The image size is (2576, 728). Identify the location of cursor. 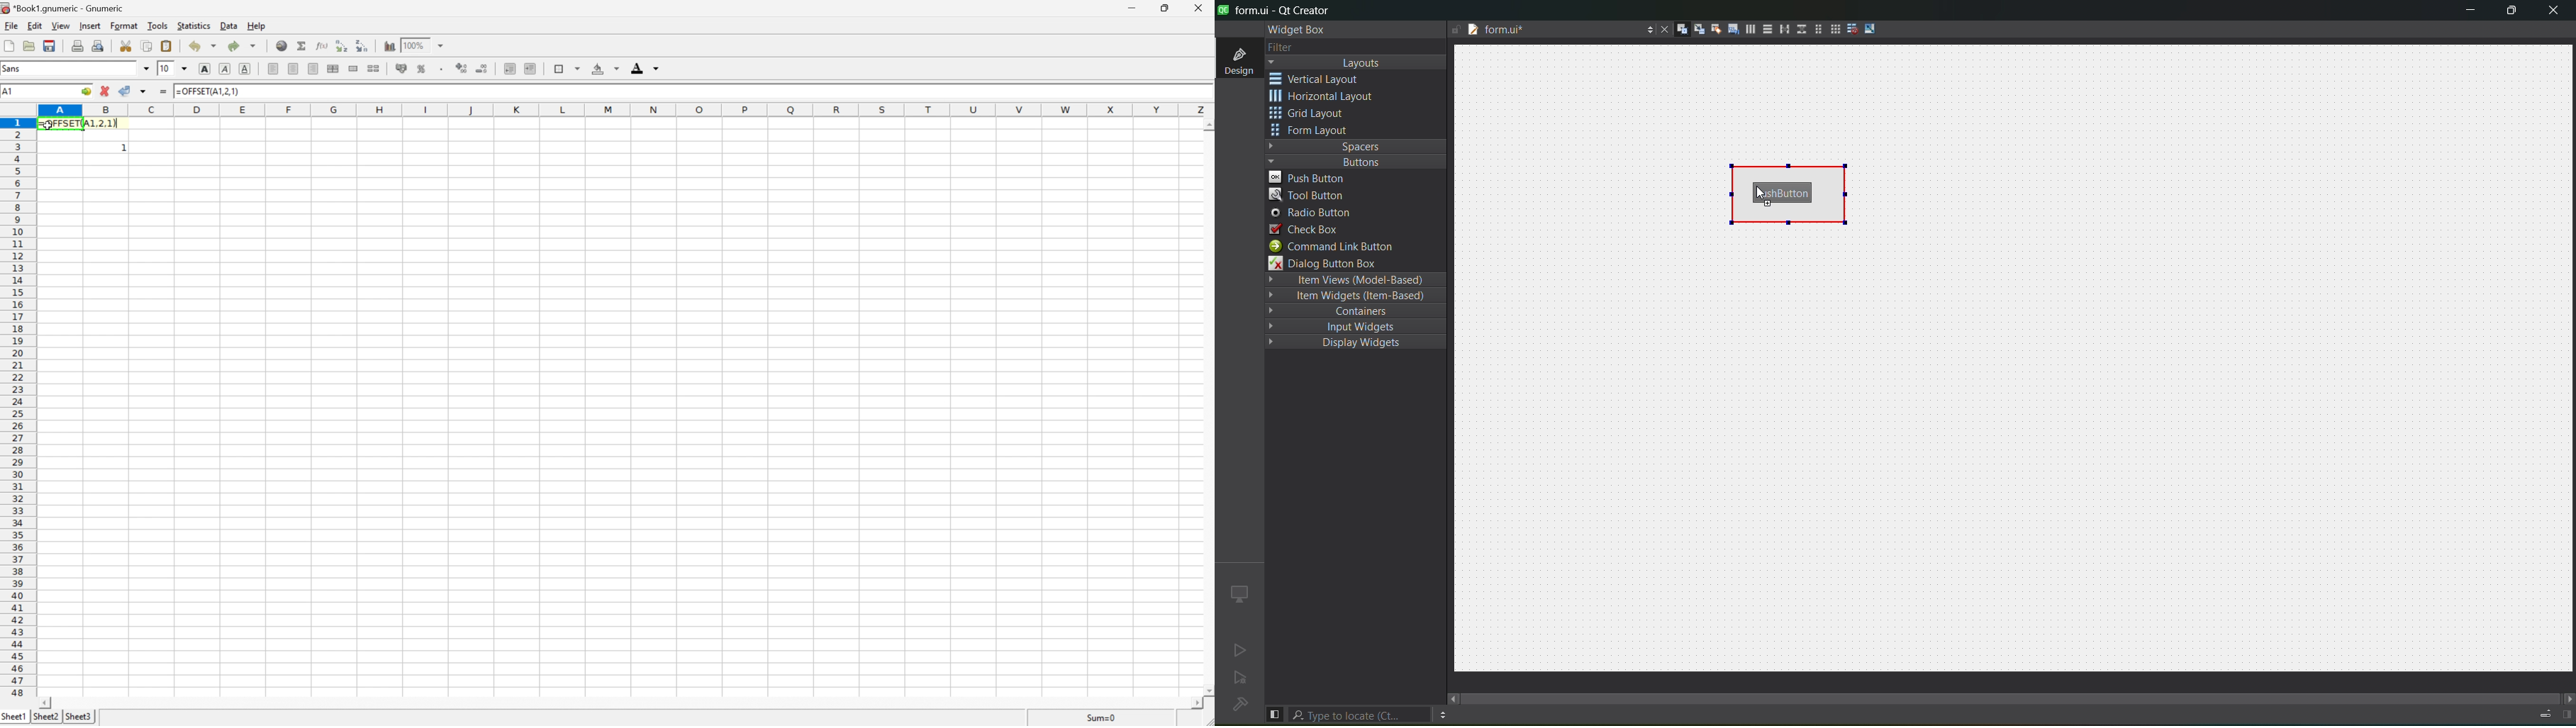
(47, 126).